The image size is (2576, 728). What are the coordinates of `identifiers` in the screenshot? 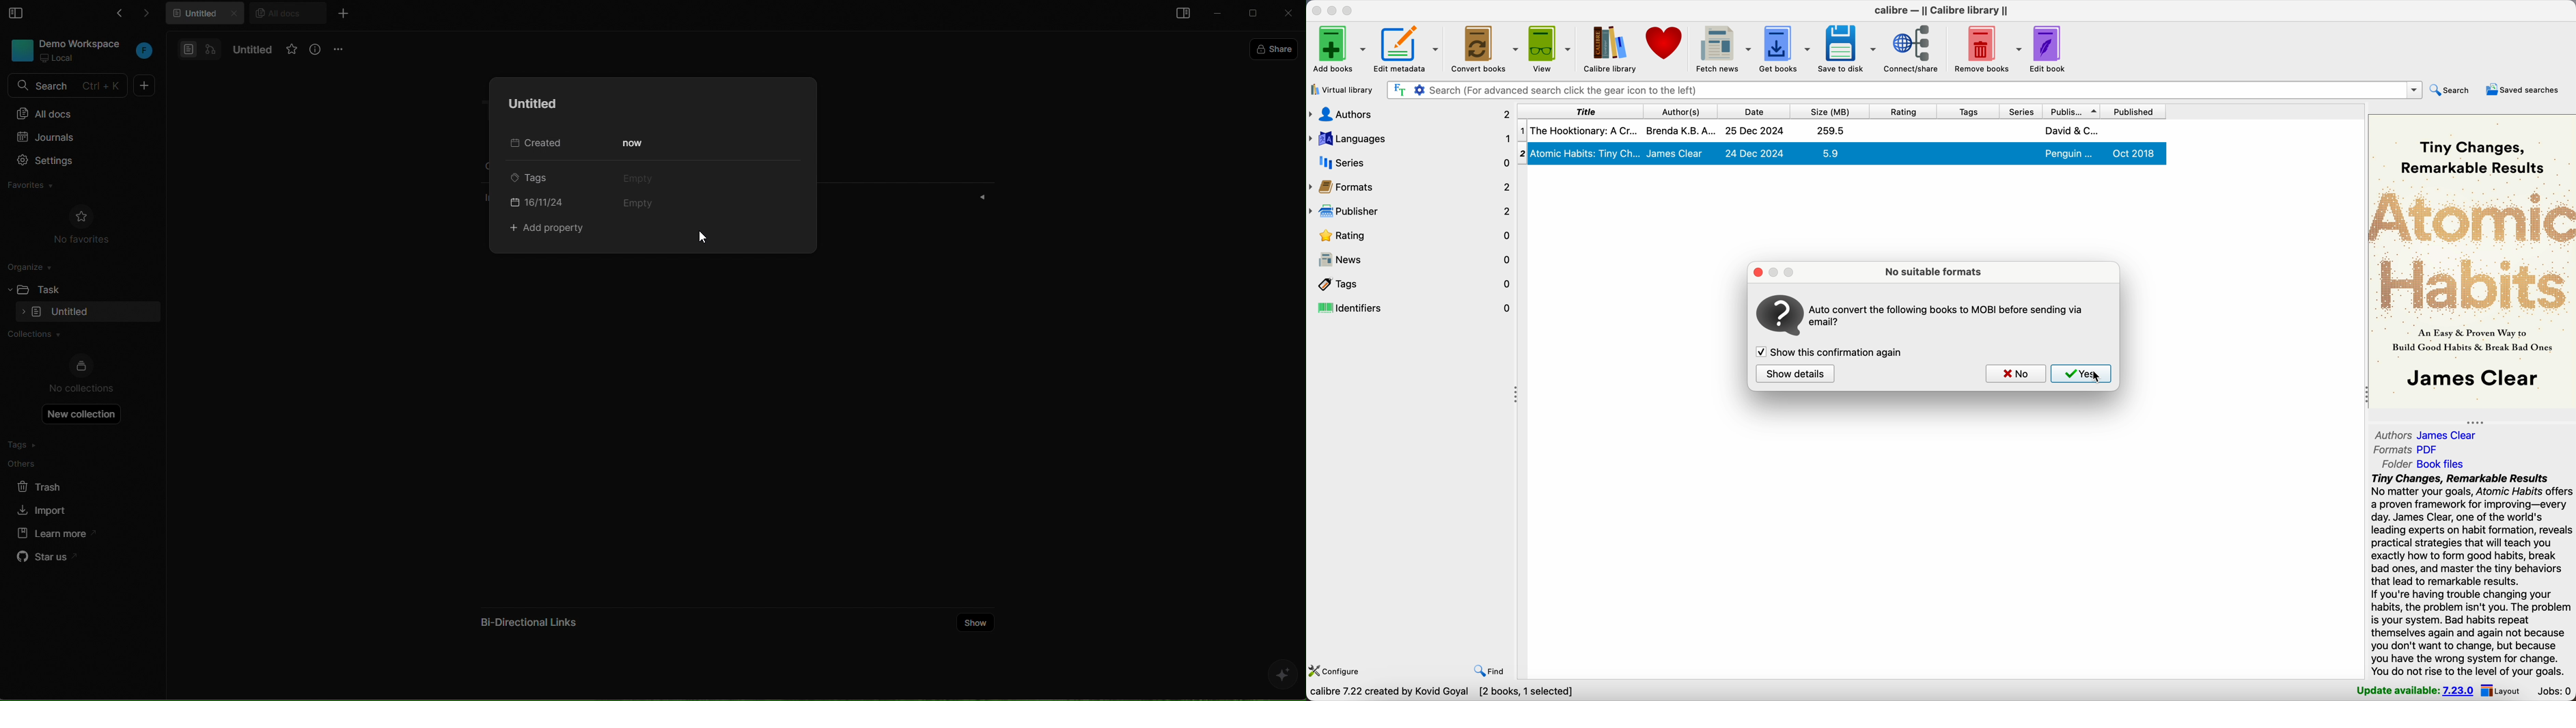 It's located at (1411, 309).